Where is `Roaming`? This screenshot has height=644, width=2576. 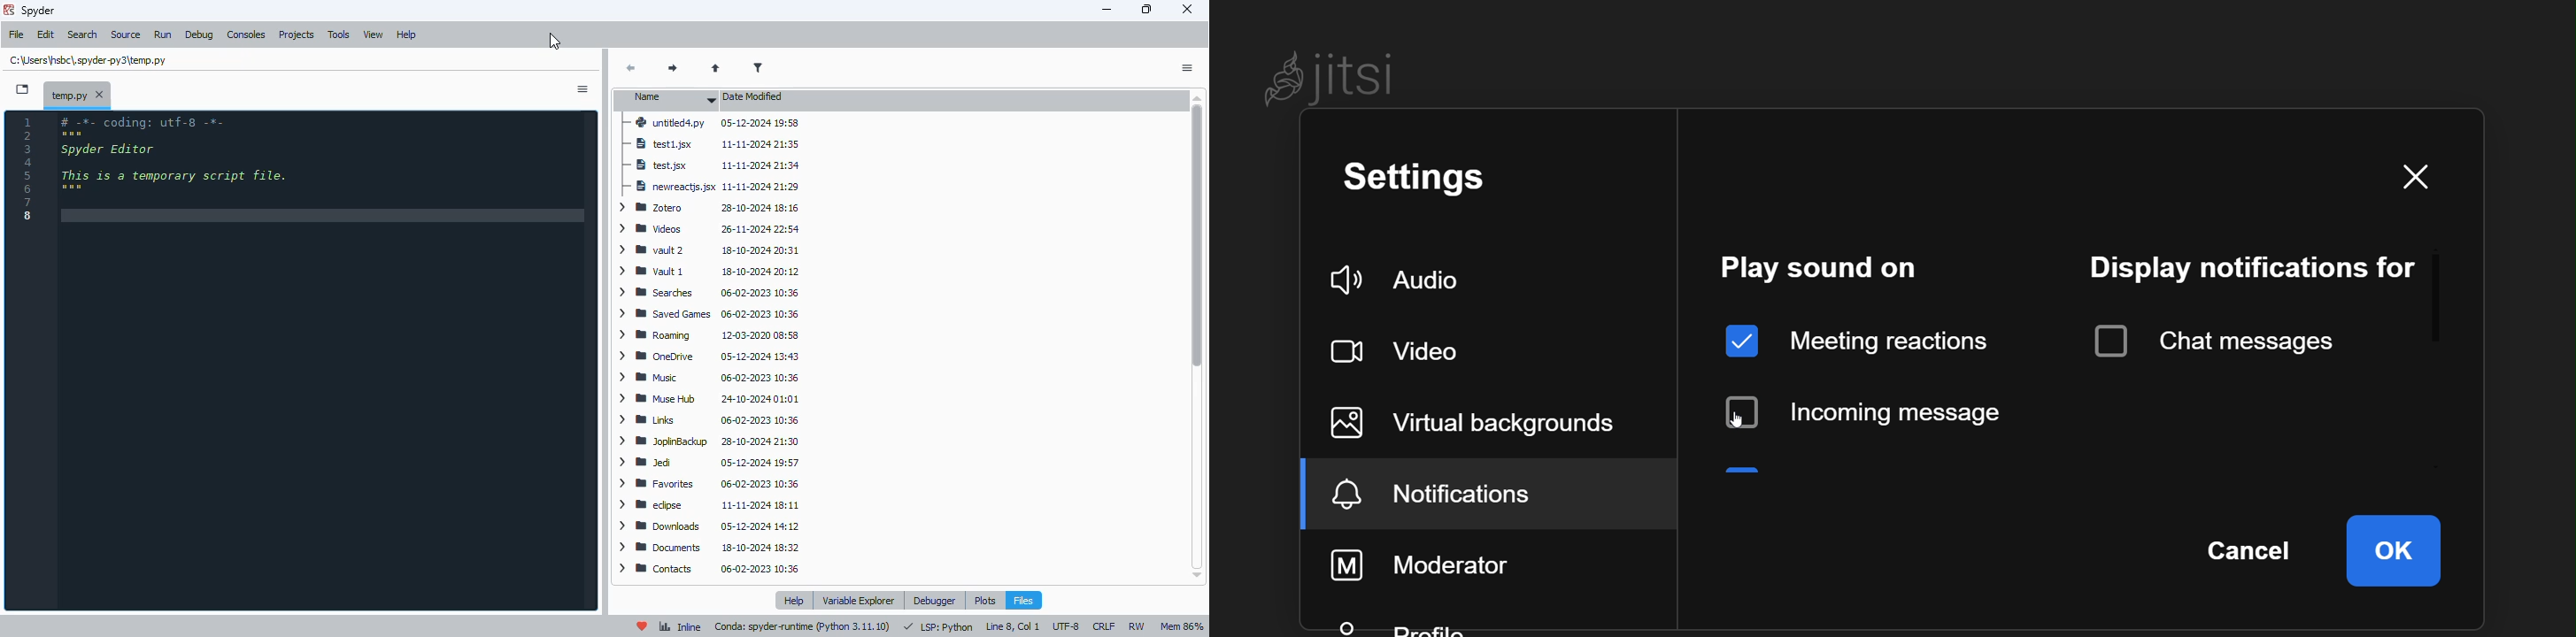 Roaming is located at coordinates (711, 336).